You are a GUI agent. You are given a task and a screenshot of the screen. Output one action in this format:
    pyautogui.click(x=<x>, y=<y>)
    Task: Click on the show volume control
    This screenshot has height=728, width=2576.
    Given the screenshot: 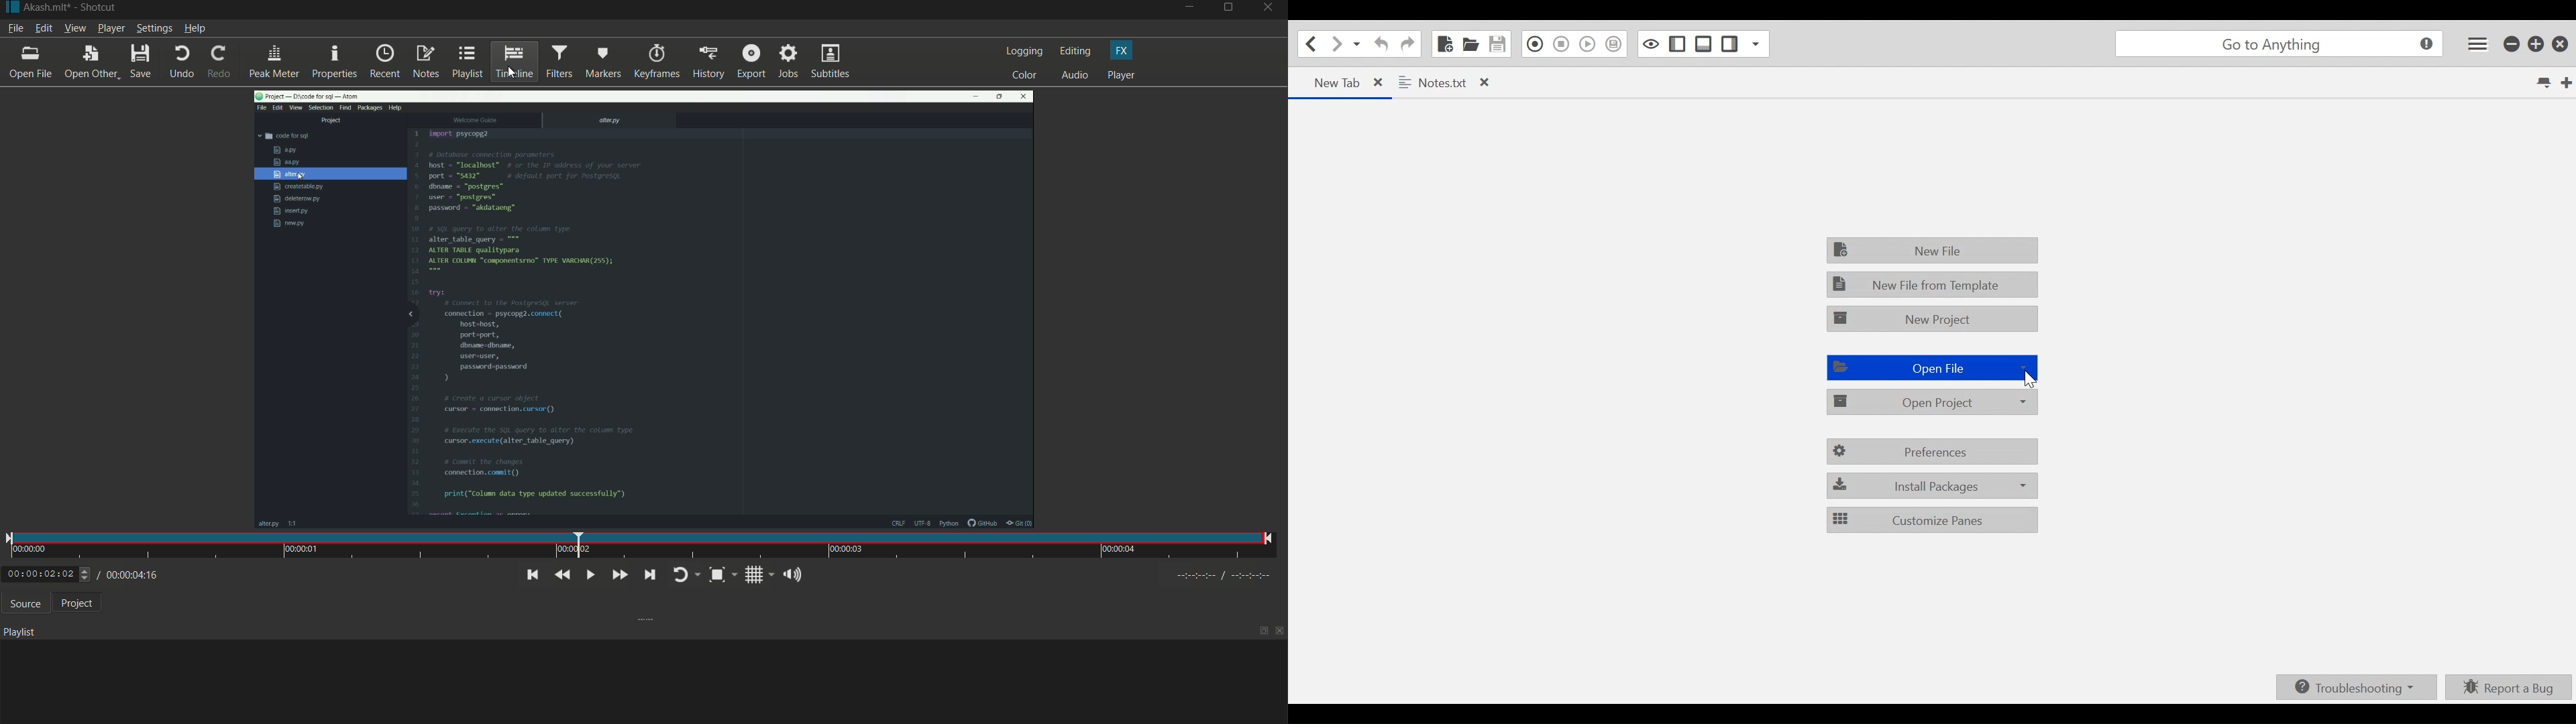 What is the action you would take?
    pyautogui.click(x=795, y=574)
    